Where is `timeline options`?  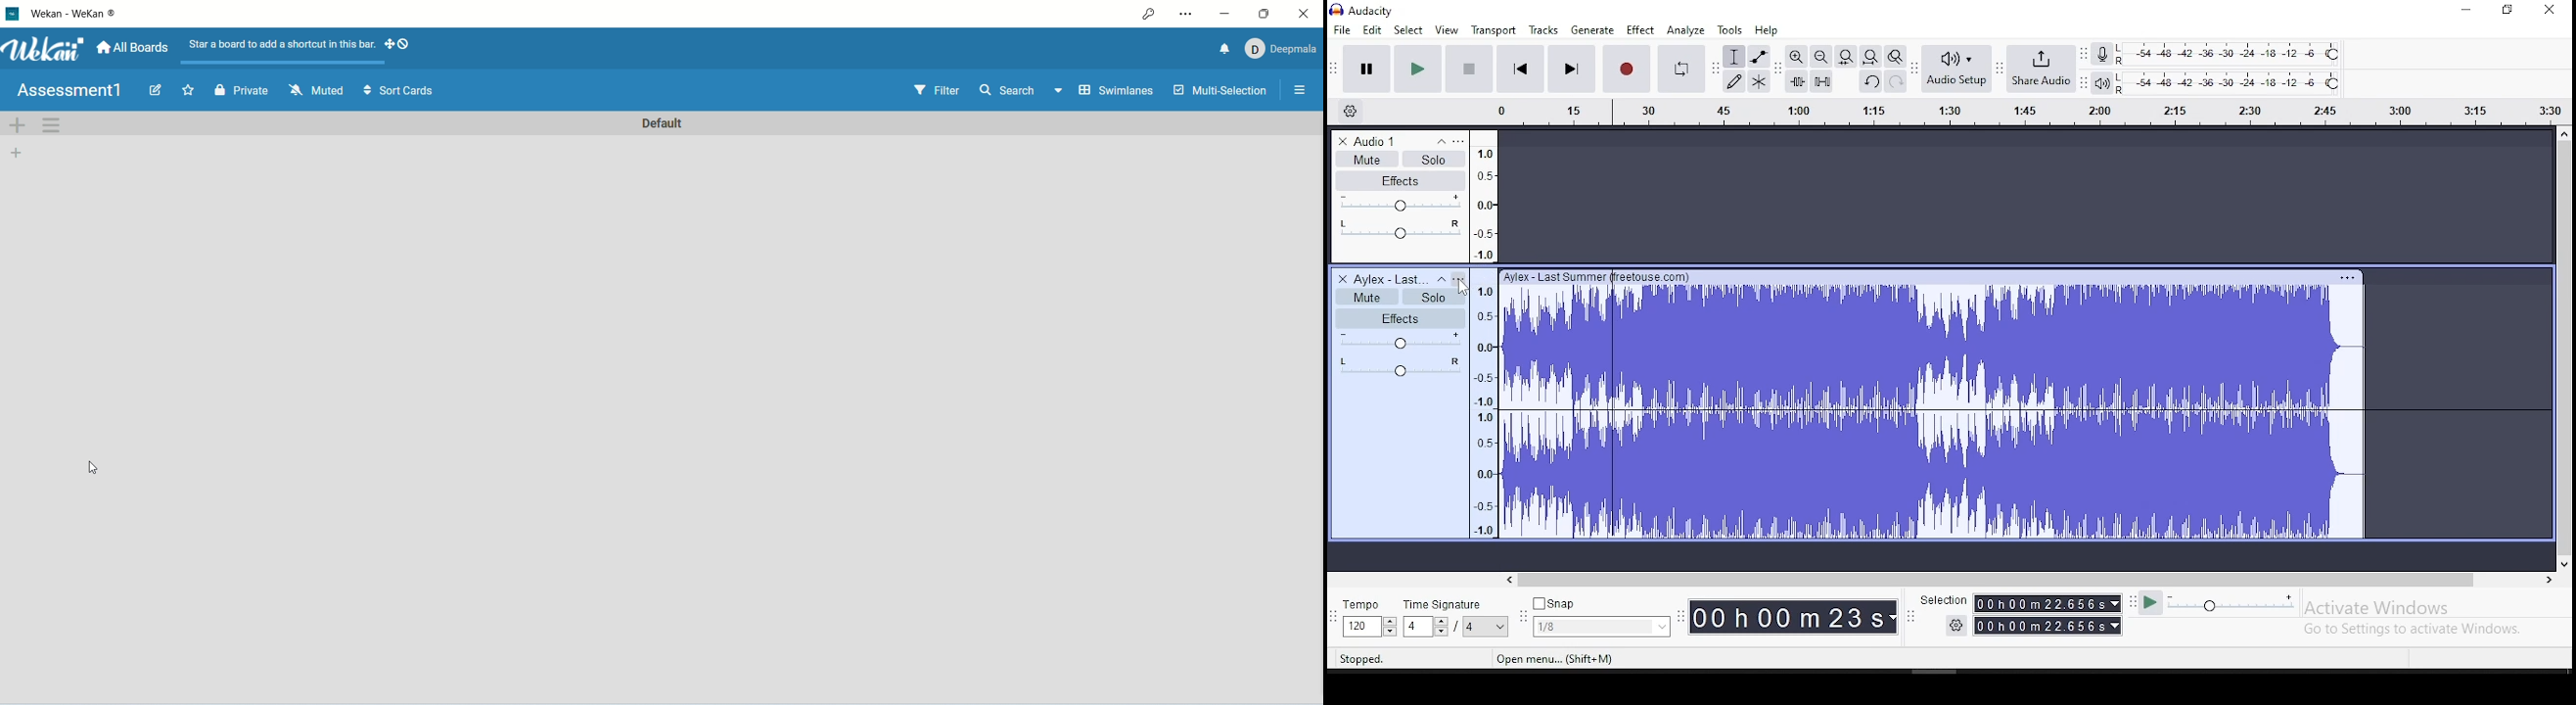
timeline options is located at coordinates (1355, 112).